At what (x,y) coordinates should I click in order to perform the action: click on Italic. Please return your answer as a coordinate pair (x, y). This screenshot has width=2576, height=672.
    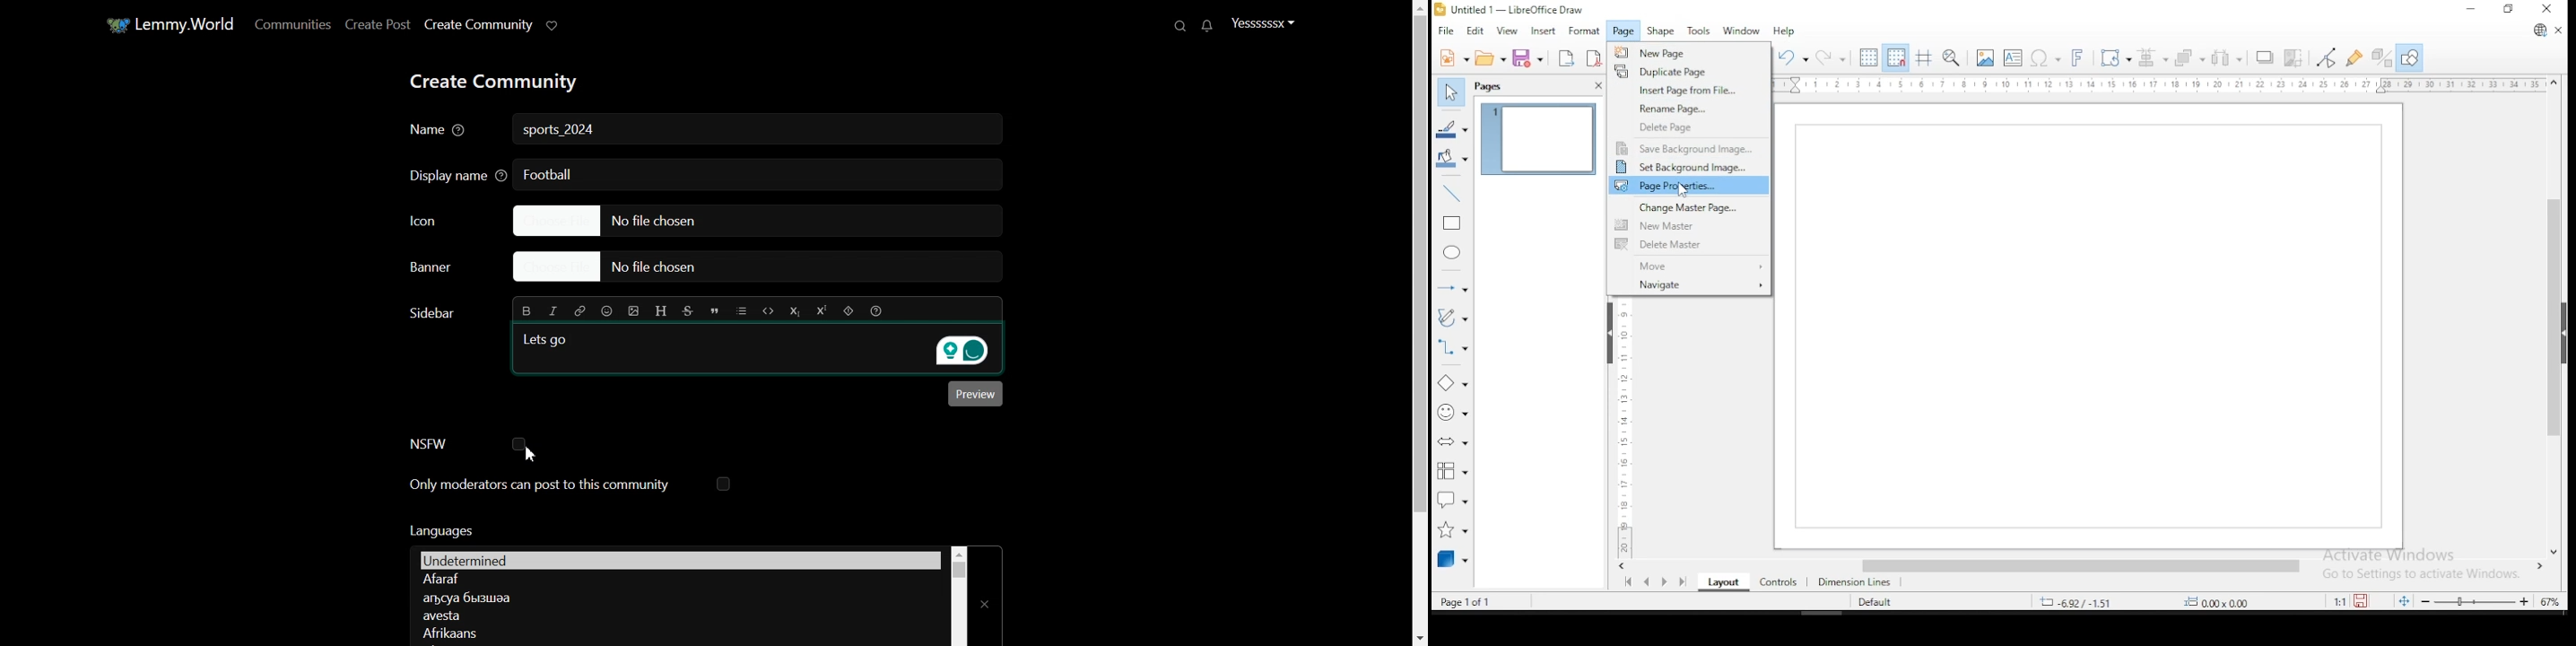
    Looking at the image, I should click on (554, 311).